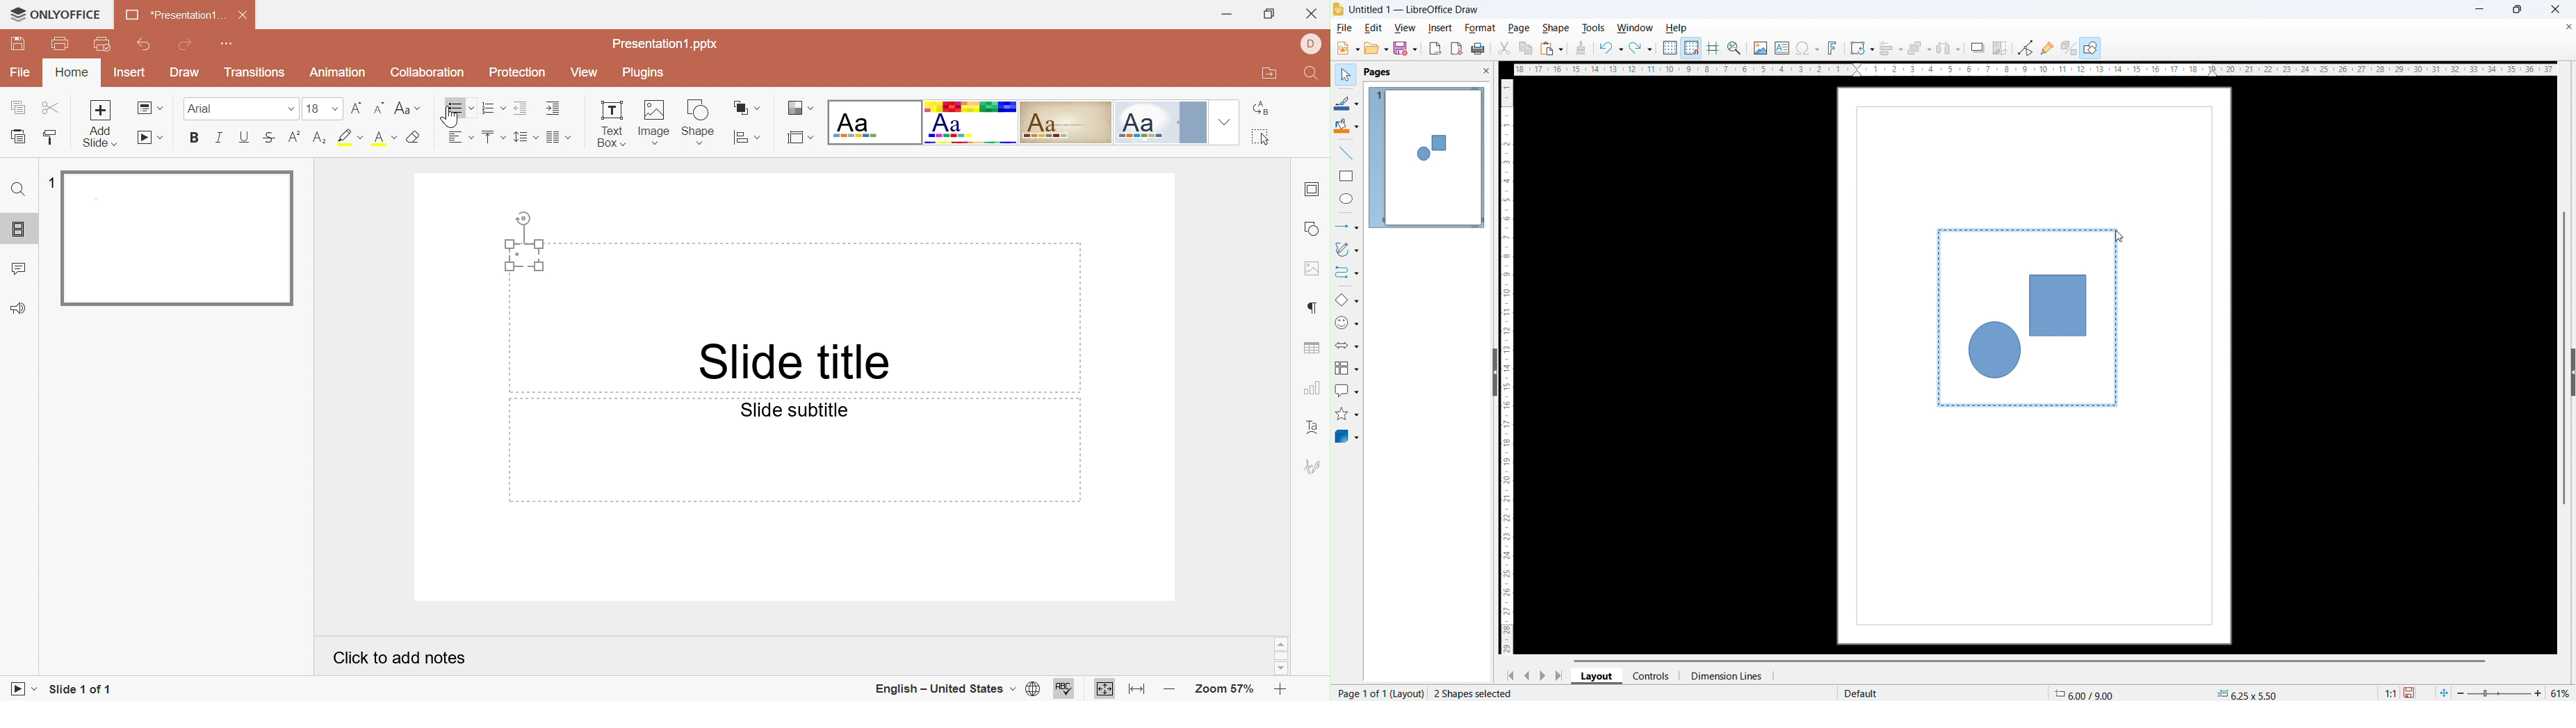  I want to click on Change slide layout, so click(150, 108).